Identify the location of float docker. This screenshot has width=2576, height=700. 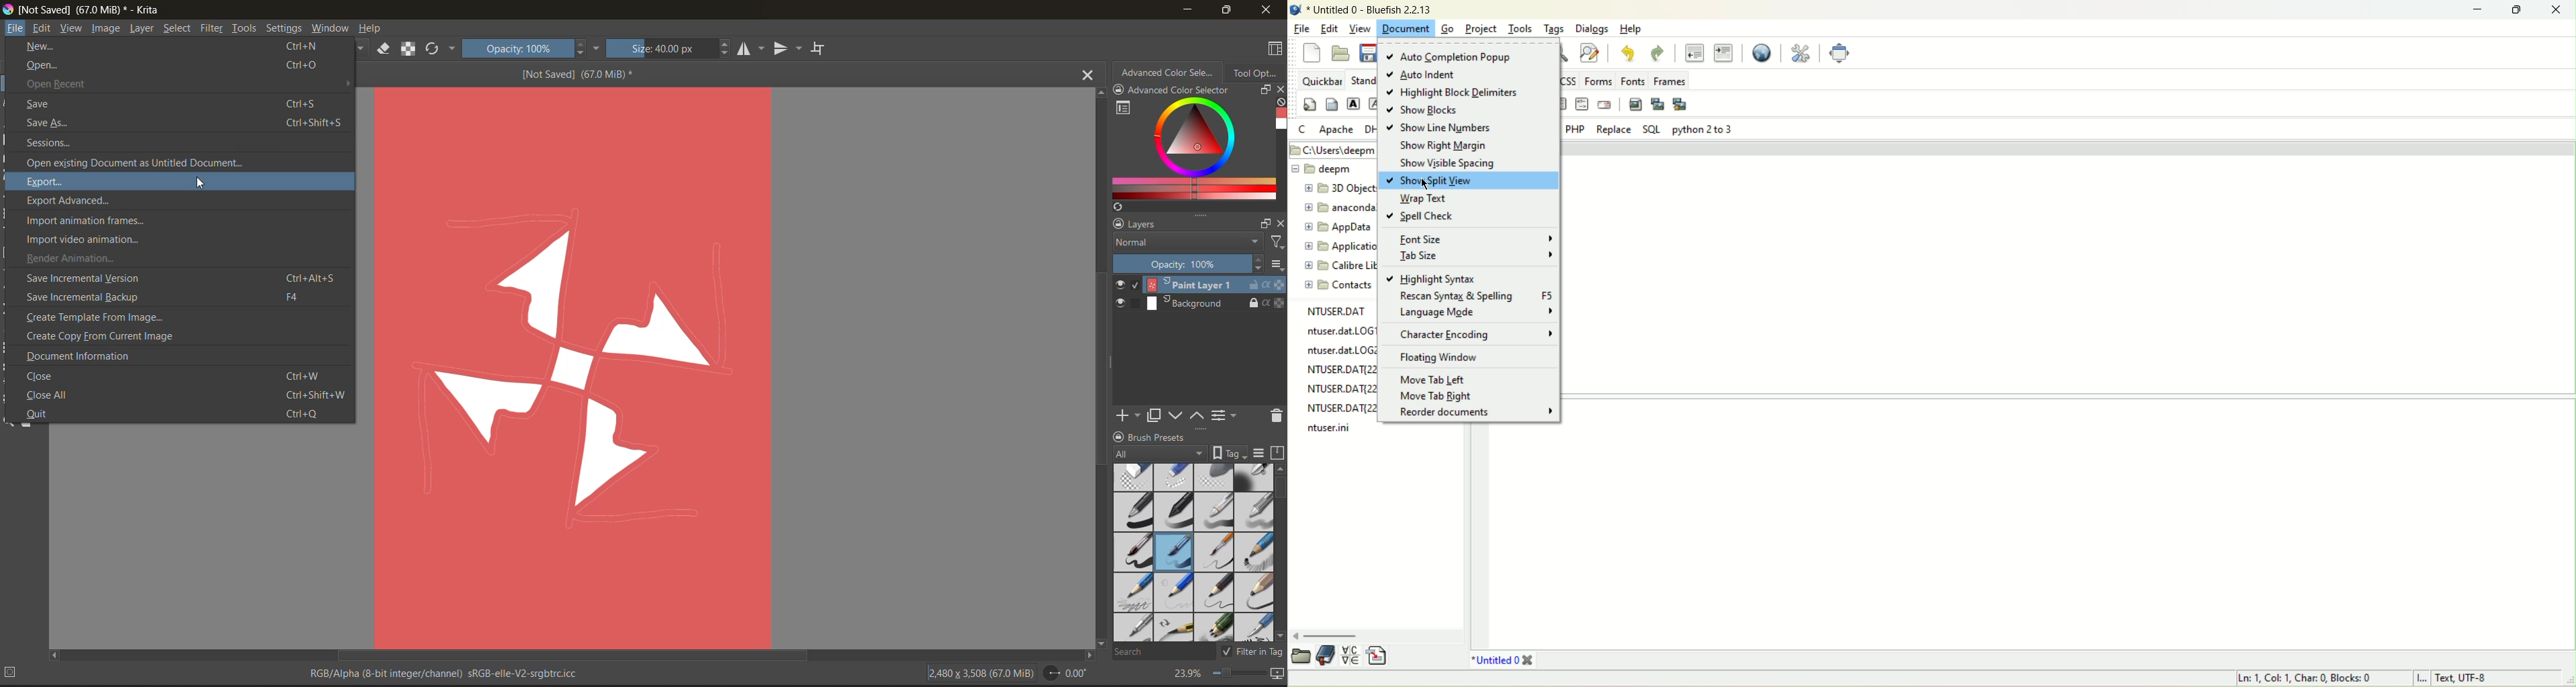
(1265, 91).